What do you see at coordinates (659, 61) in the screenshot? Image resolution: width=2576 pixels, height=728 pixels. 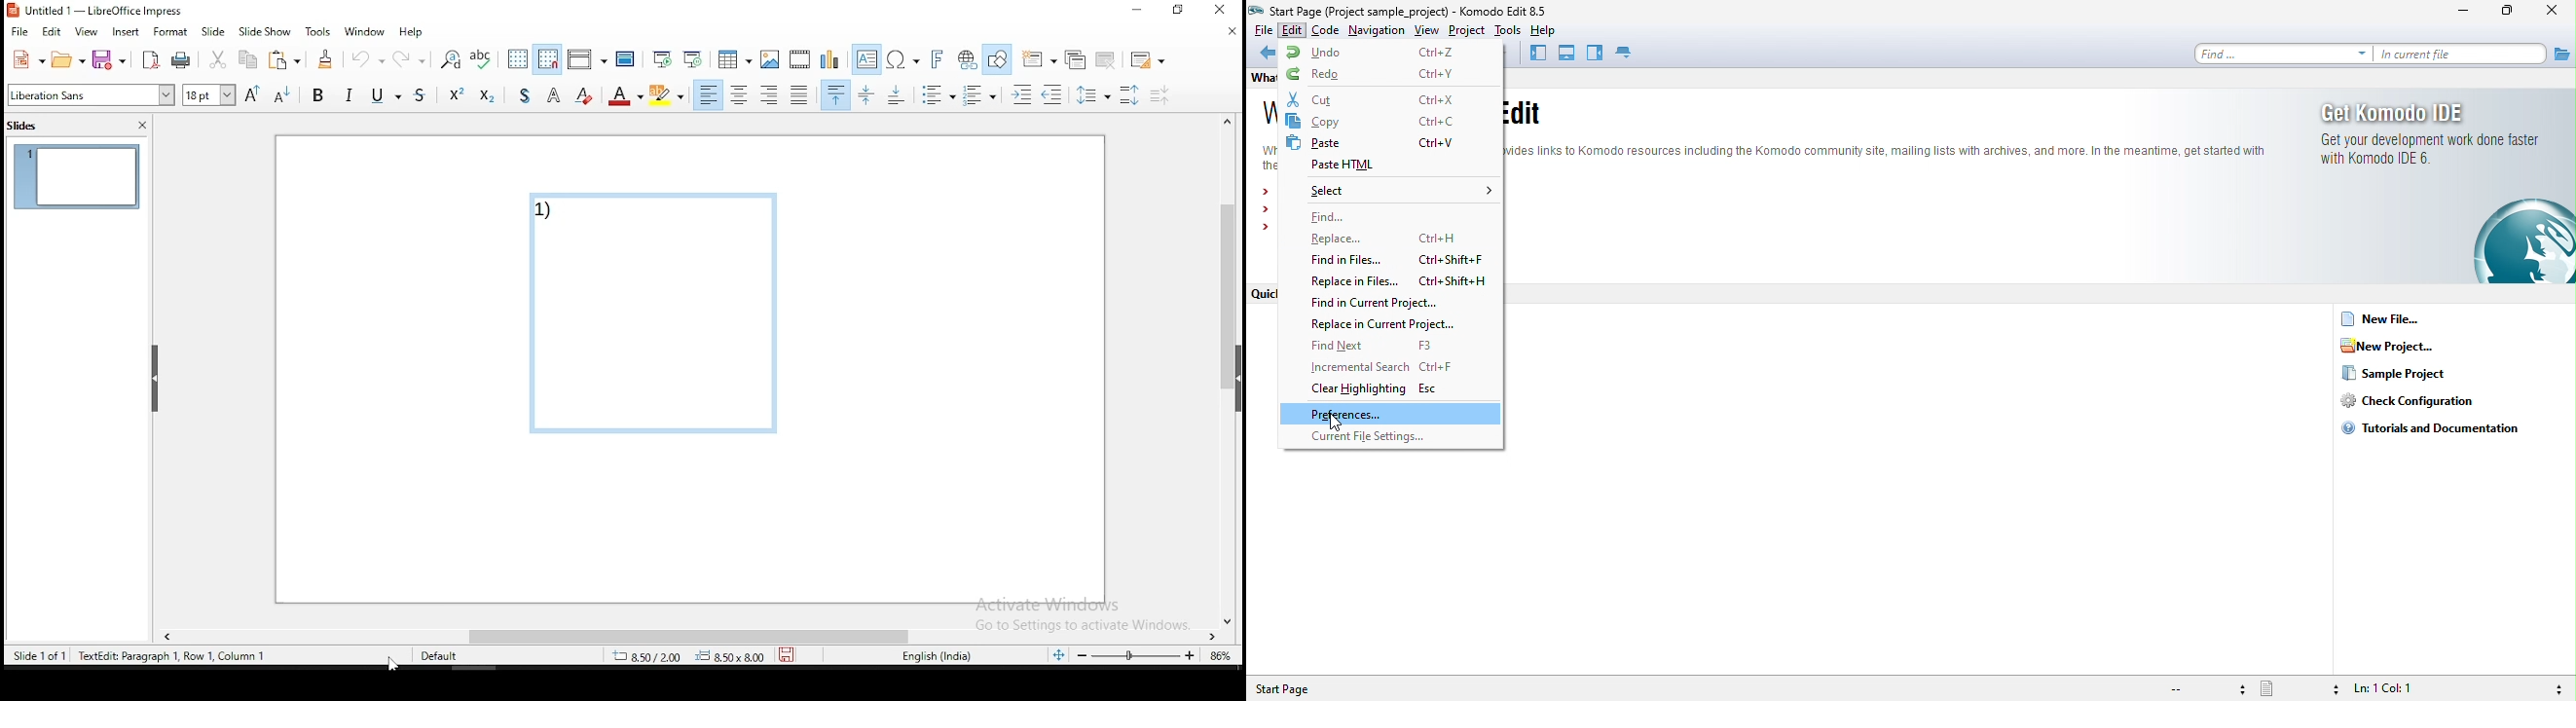 I see `start from first slide` at bounding box center [659, 61].